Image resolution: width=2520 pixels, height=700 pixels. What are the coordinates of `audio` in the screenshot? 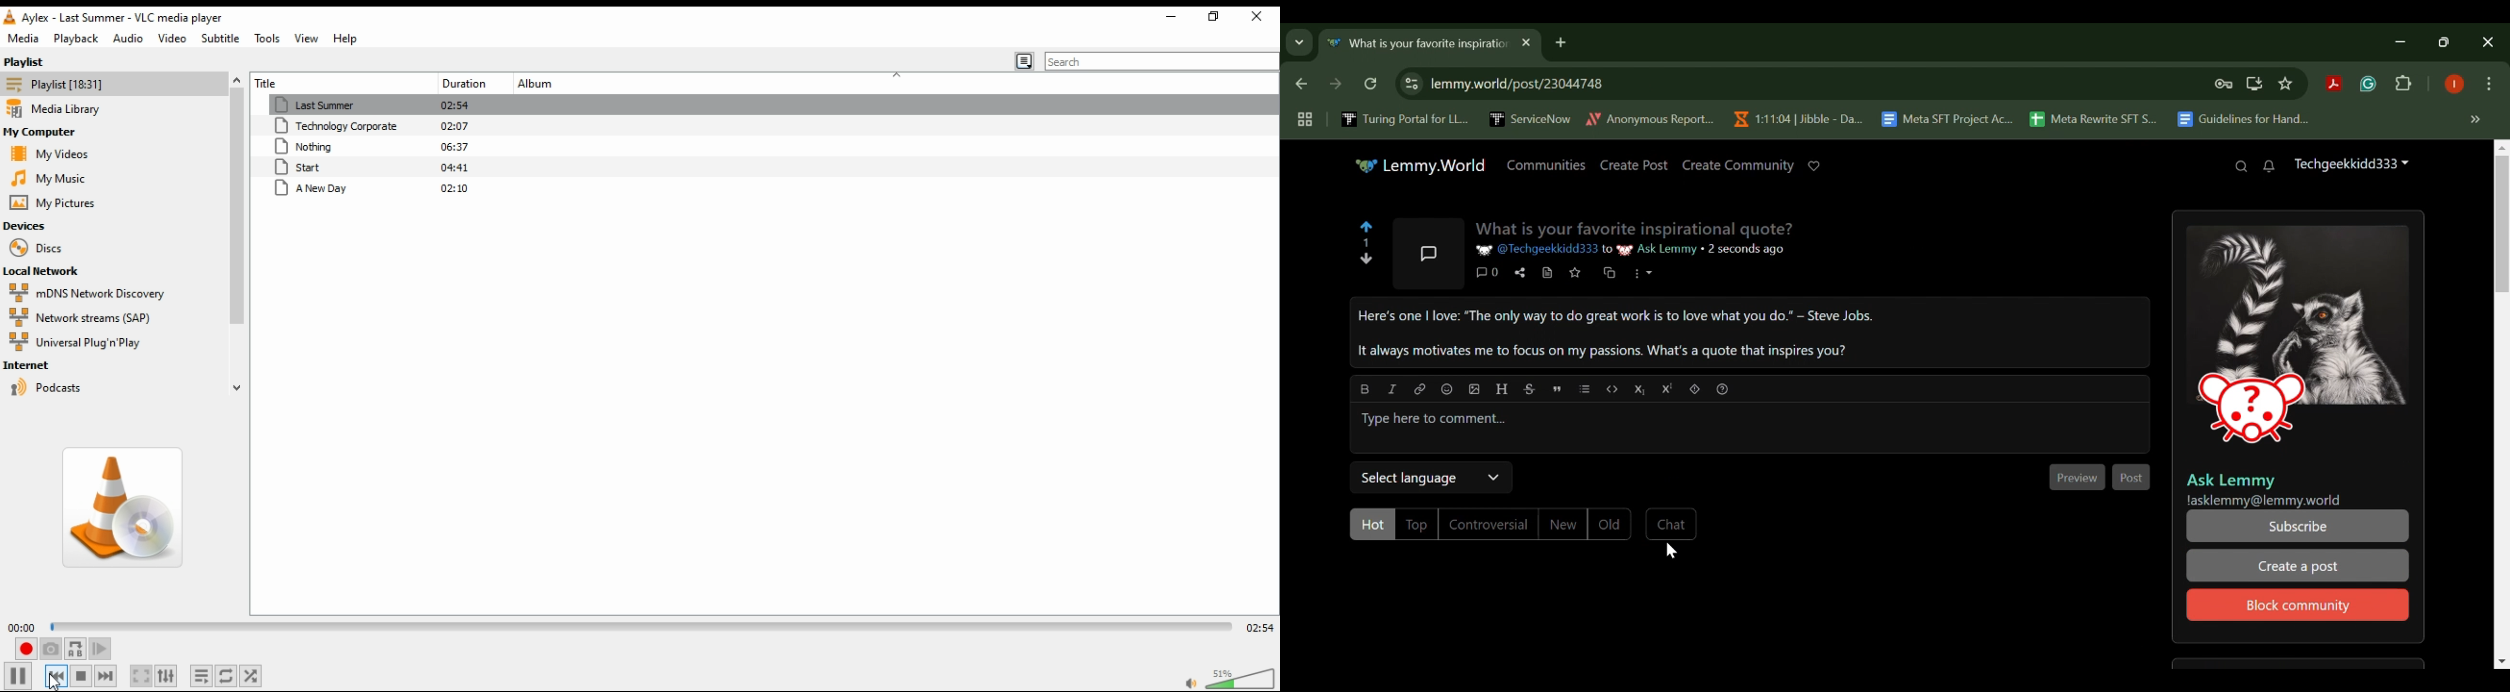 It's located at (125, 38).